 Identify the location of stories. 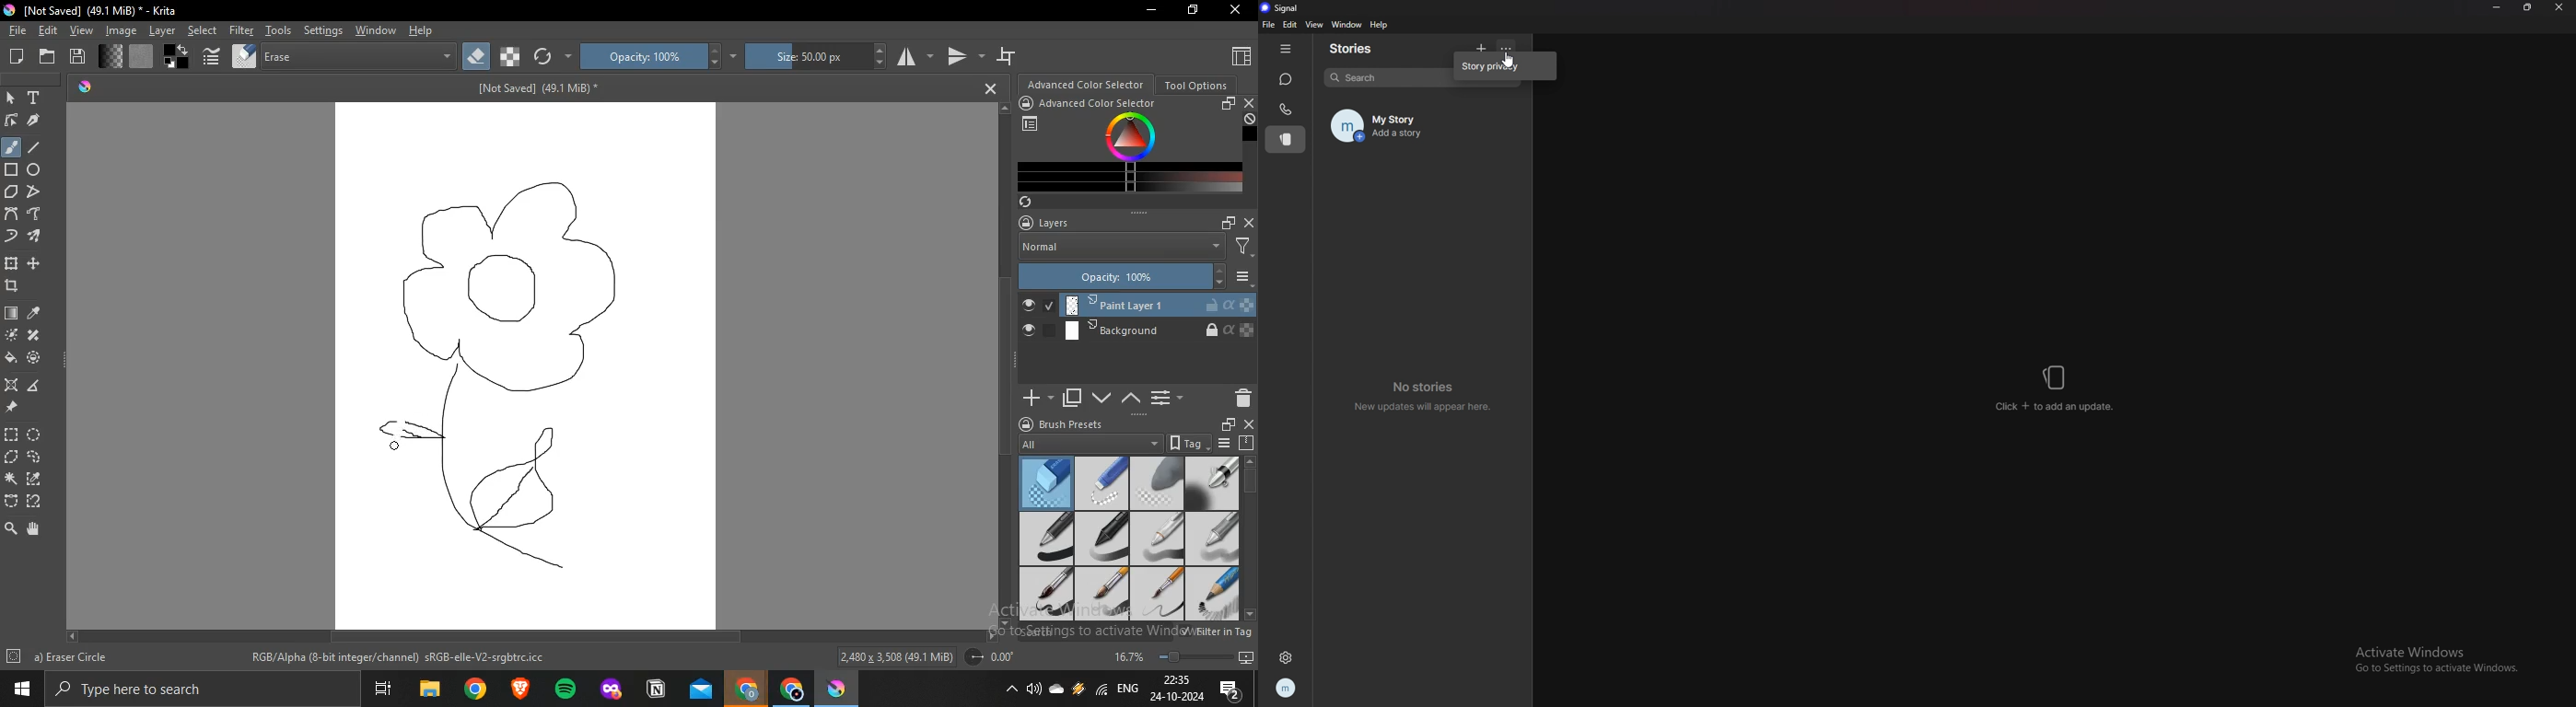
(1362, 49).